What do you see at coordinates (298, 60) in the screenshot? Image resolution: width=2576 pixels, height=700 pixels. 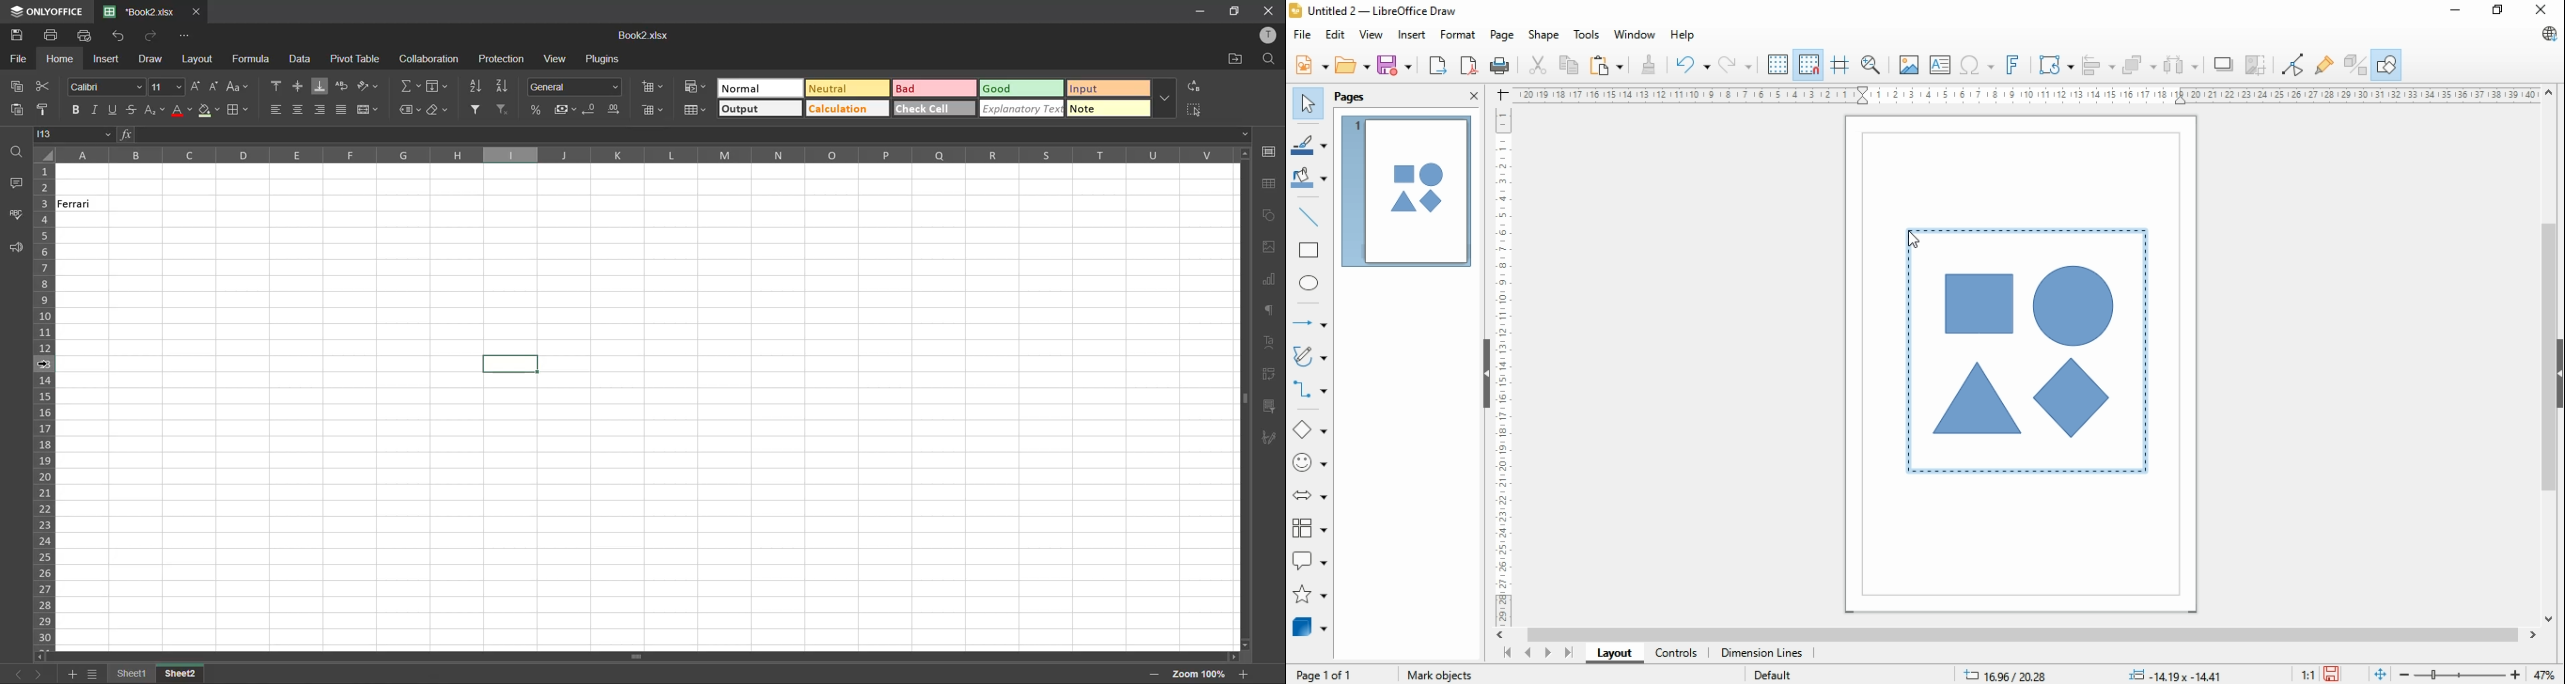 I see `data` at bounding box center [298, 60].